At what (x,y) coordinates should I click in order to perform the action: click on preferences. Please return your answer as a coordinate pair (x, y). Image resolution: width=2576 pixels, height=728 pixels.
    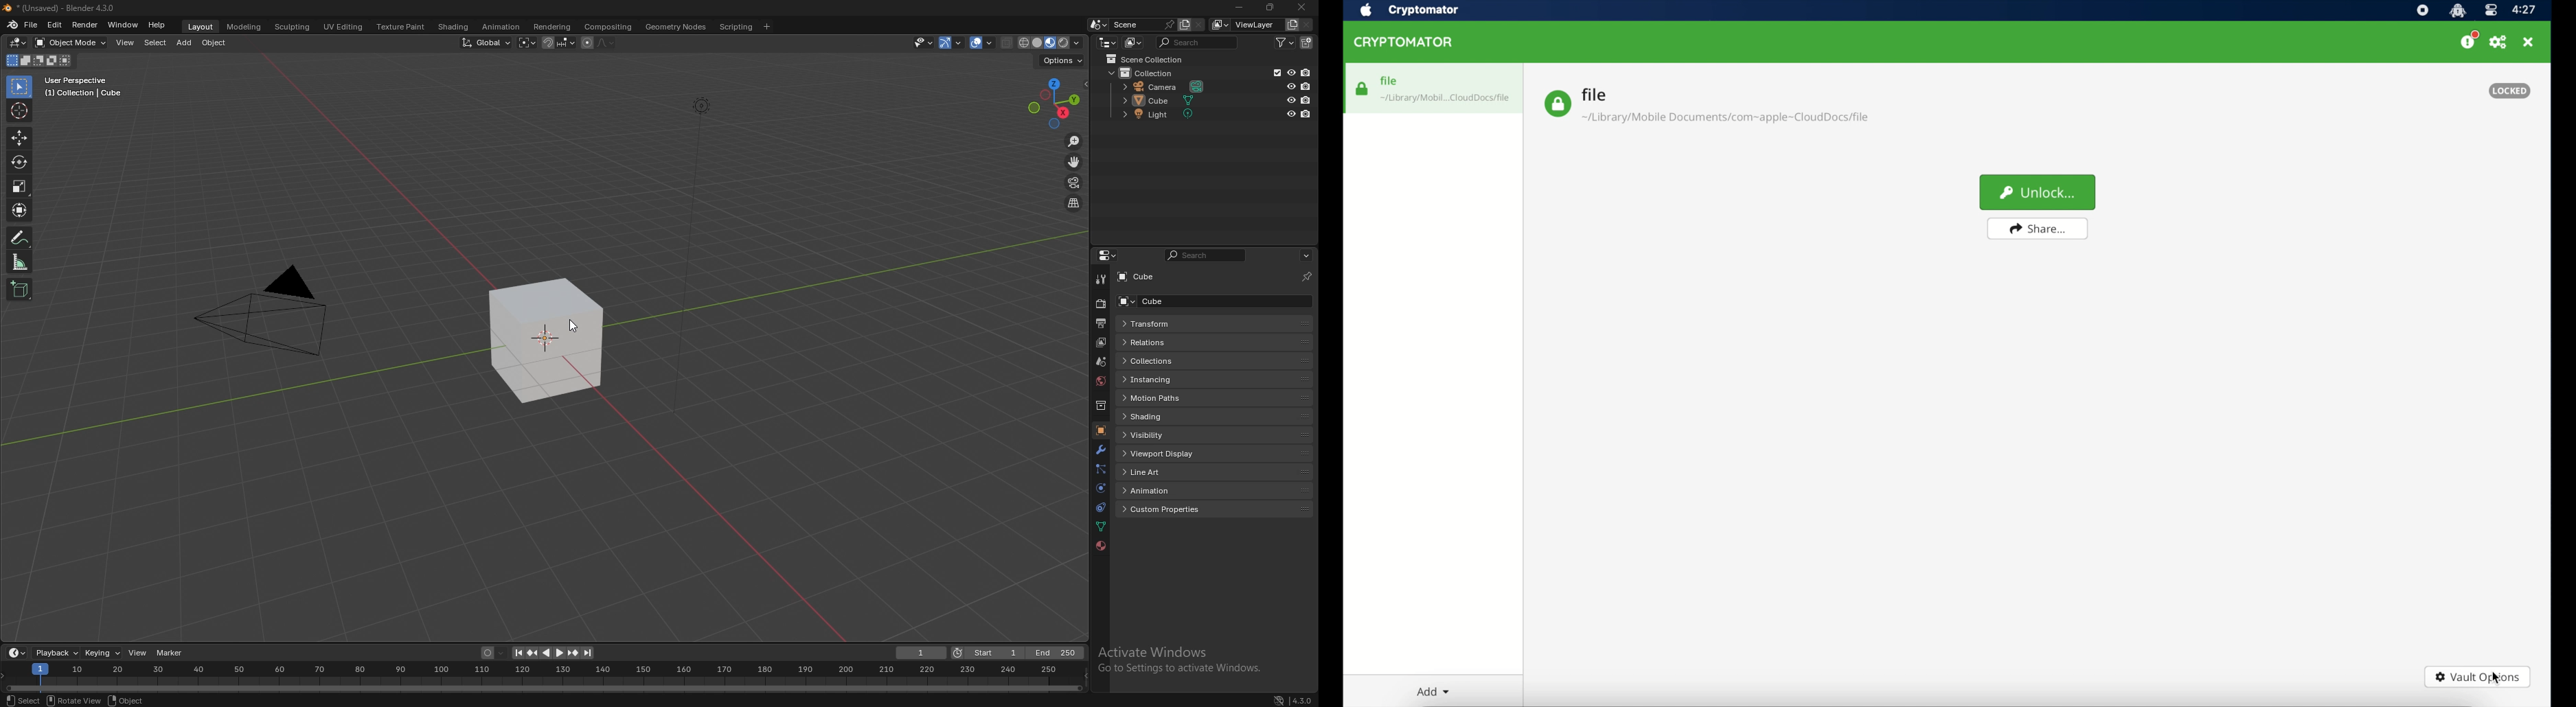
    Looking at the image, I should click on (2499, 43).